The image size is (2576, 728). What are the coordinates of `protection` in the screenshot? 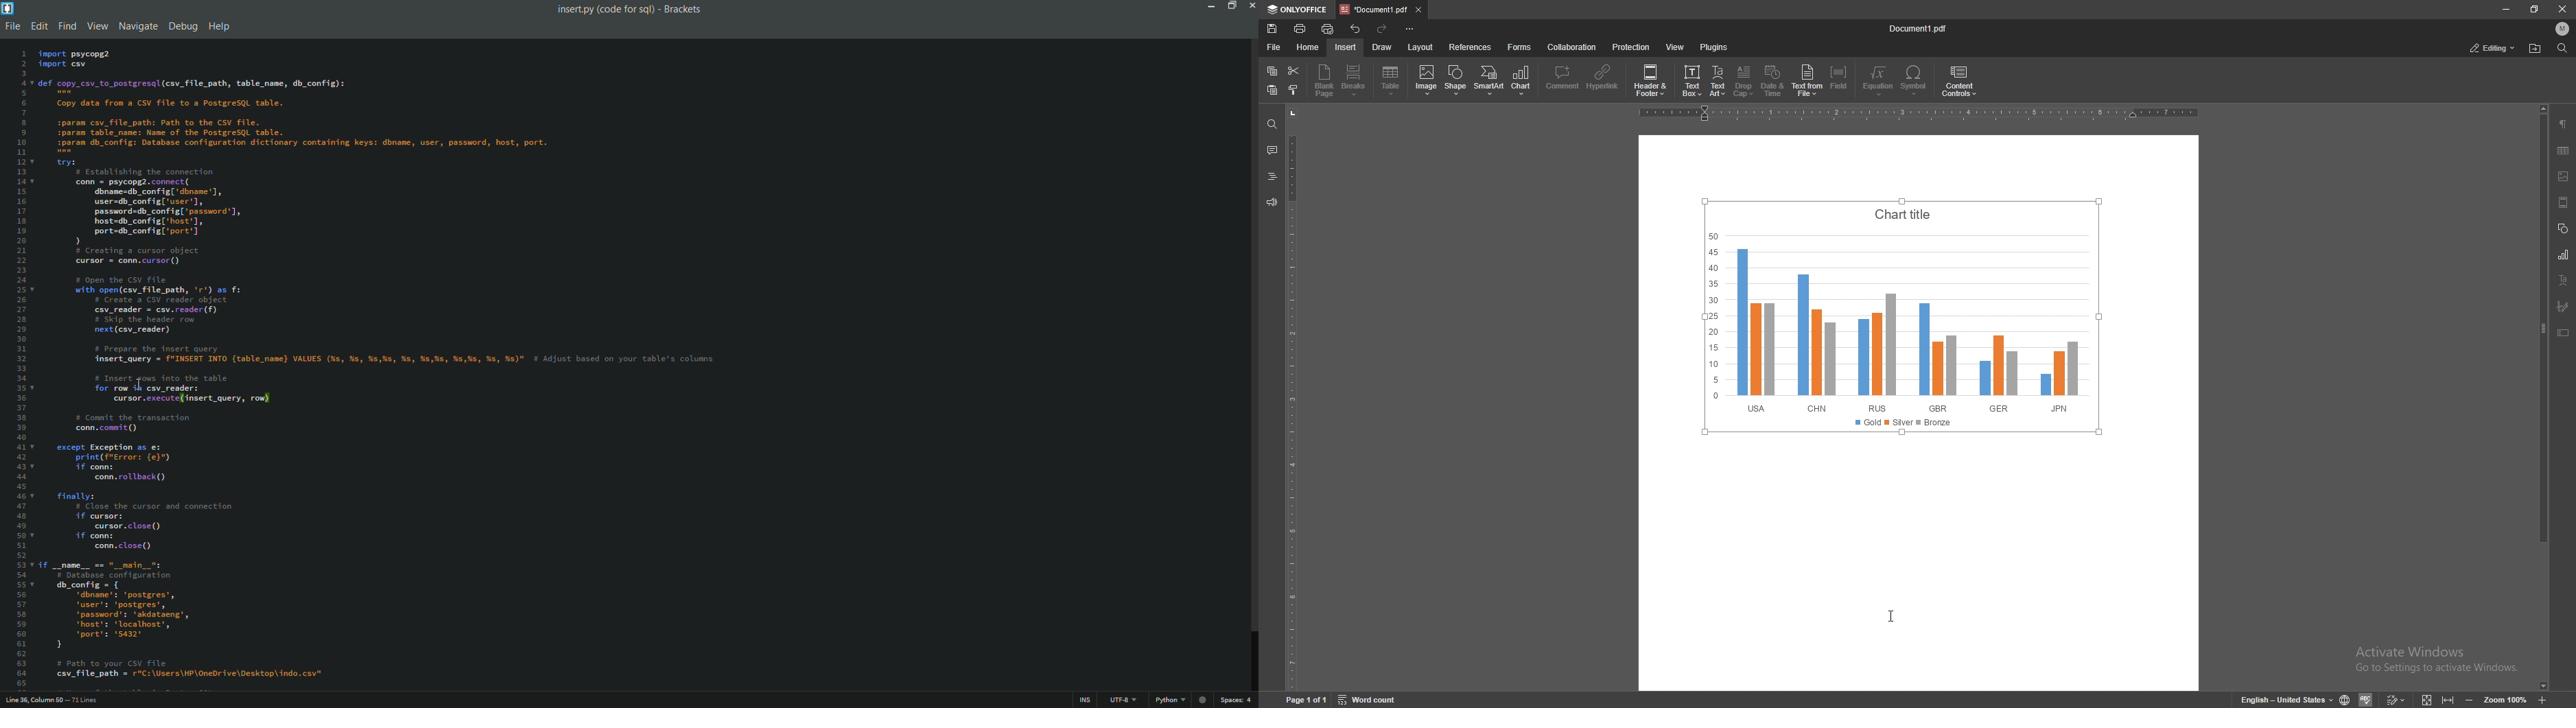 It's located at (1631, 47).